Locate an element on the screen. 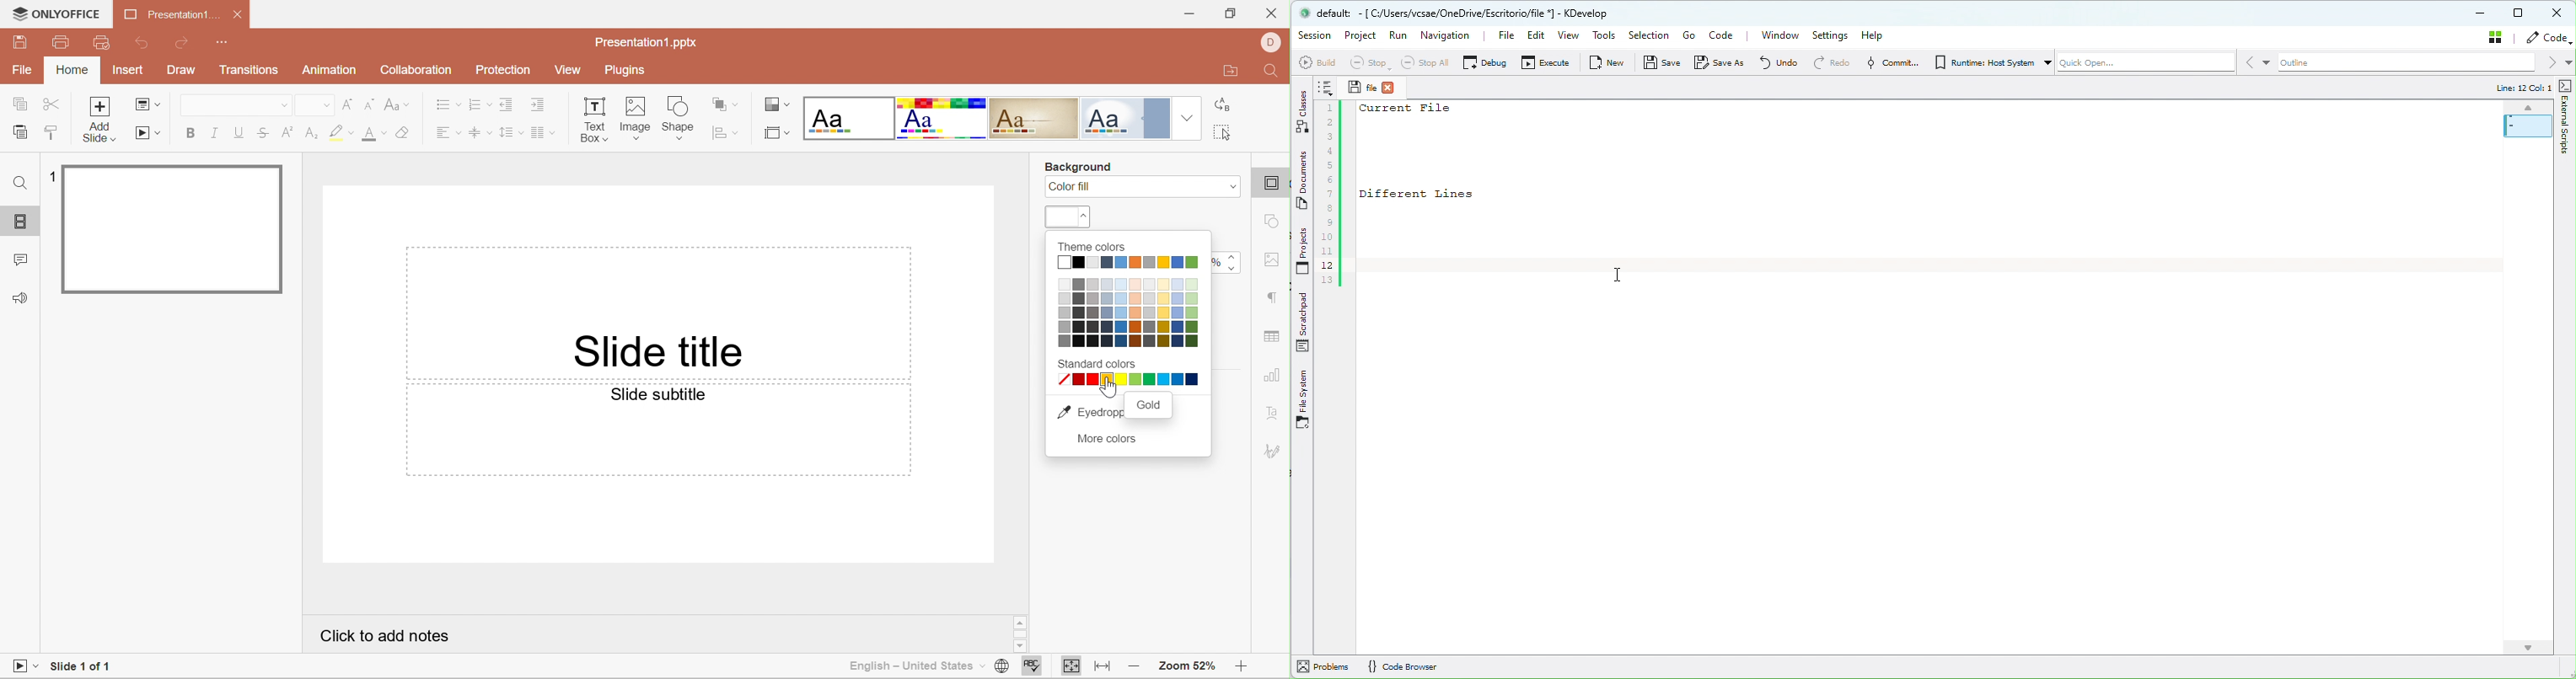  Zoom 52% is located at coordinates (1184, 666).